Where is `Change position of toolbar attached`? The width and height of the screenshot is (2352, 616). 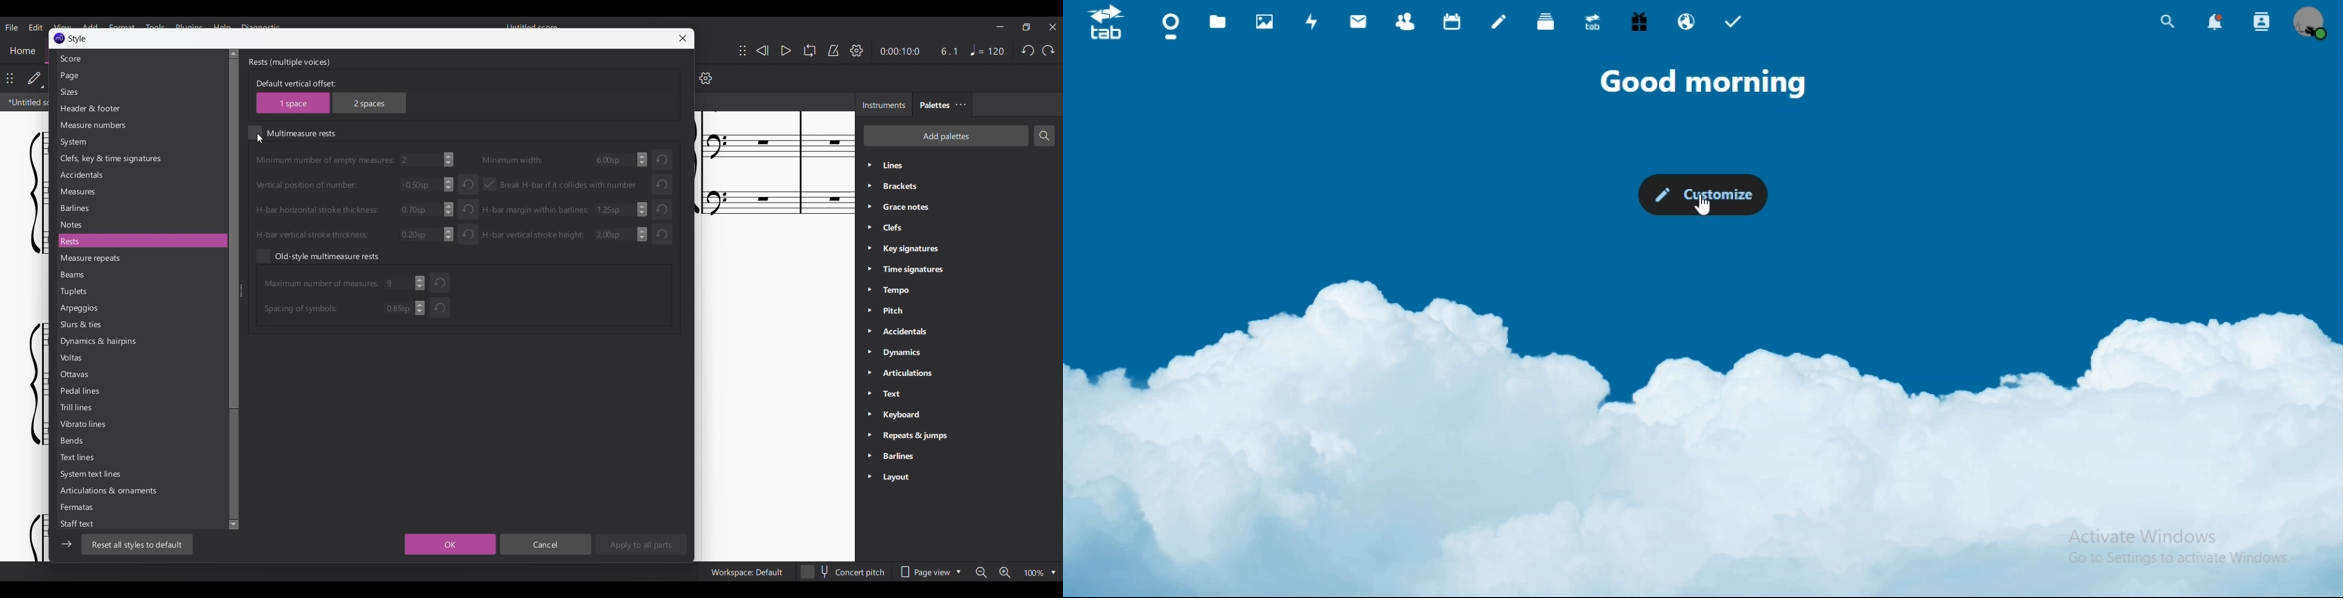
Change position of toolbar attached is located at coordinates (743, 50).